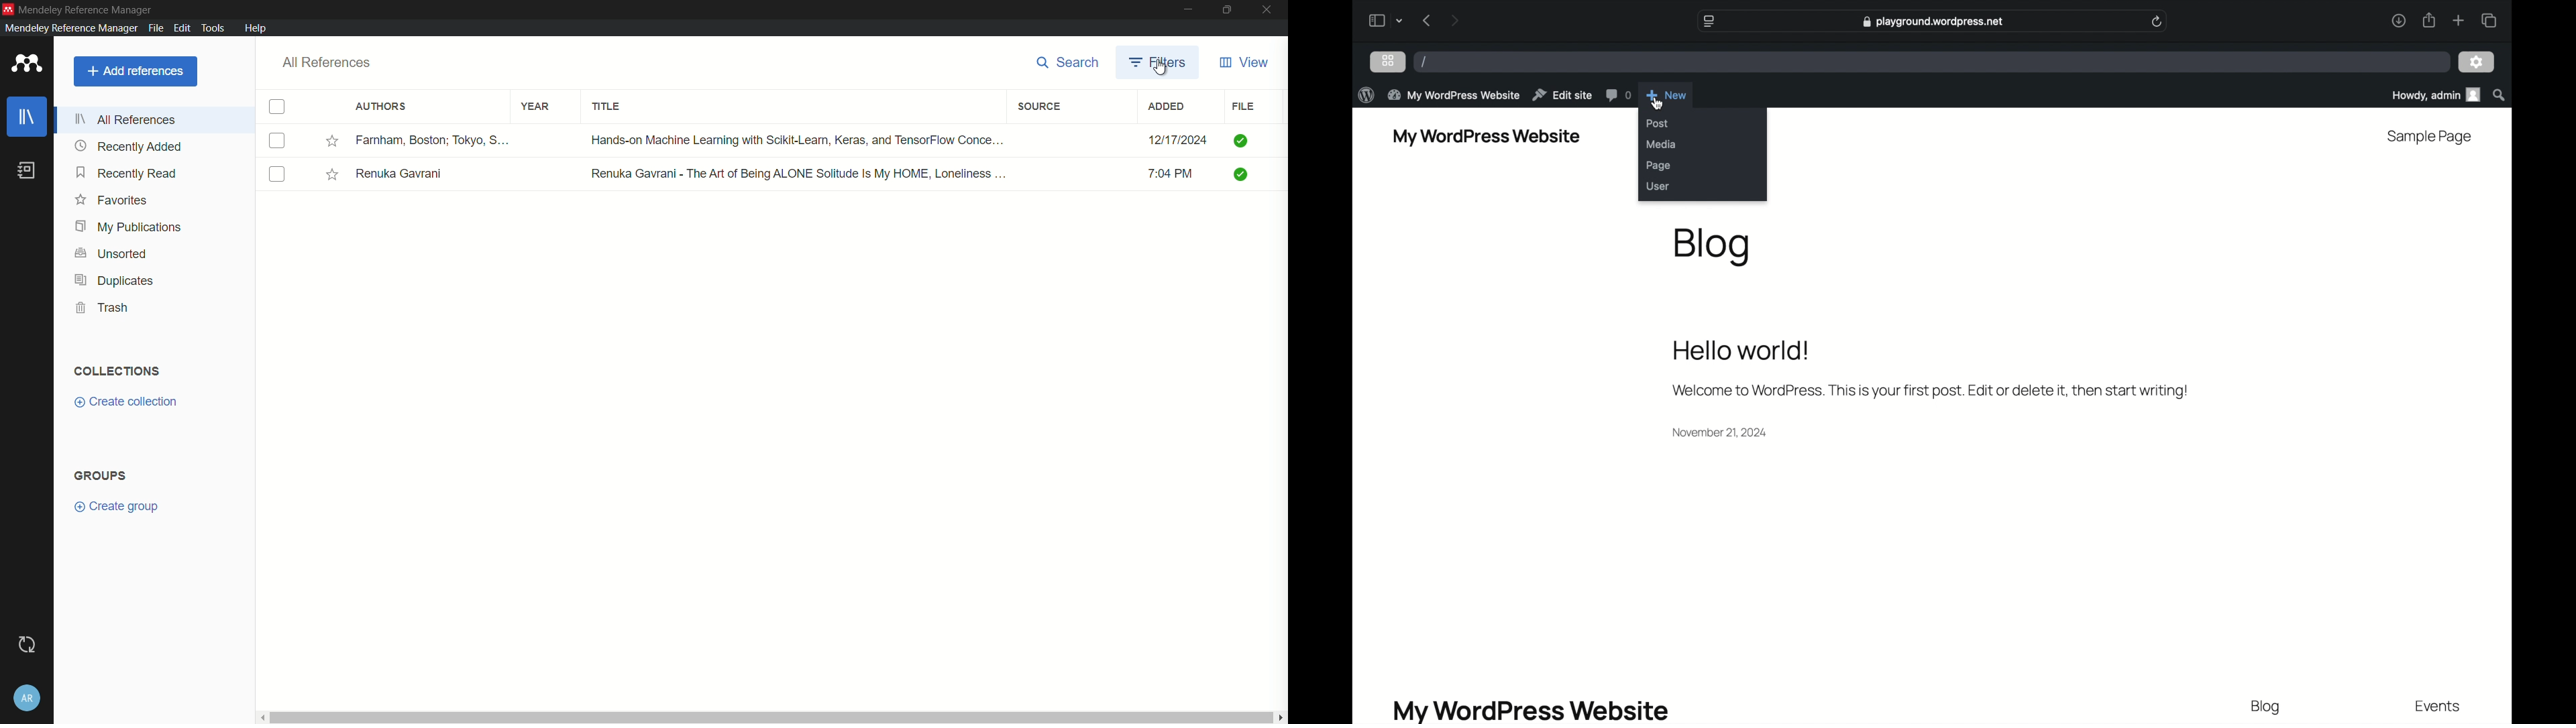  Describe the element at coordinates (398, 174) in the screenshot. I see `Renuka Gavrani` at that location.